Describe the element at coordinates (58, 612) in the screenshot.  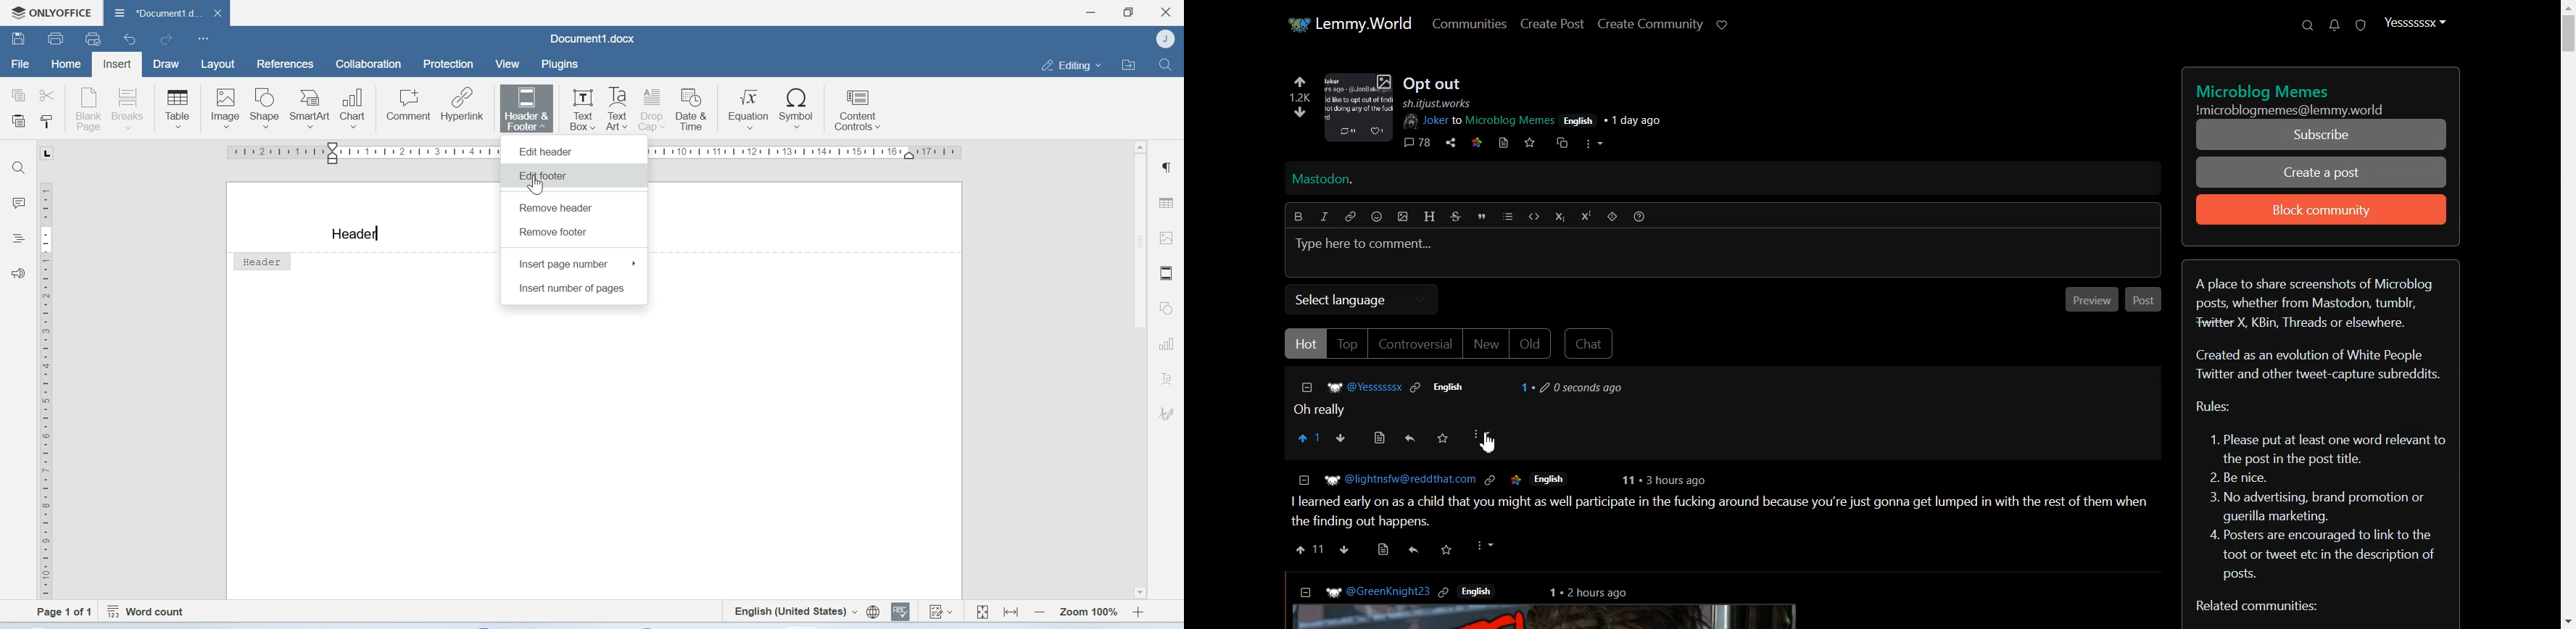
I see `Page 1 of 1` at that location.